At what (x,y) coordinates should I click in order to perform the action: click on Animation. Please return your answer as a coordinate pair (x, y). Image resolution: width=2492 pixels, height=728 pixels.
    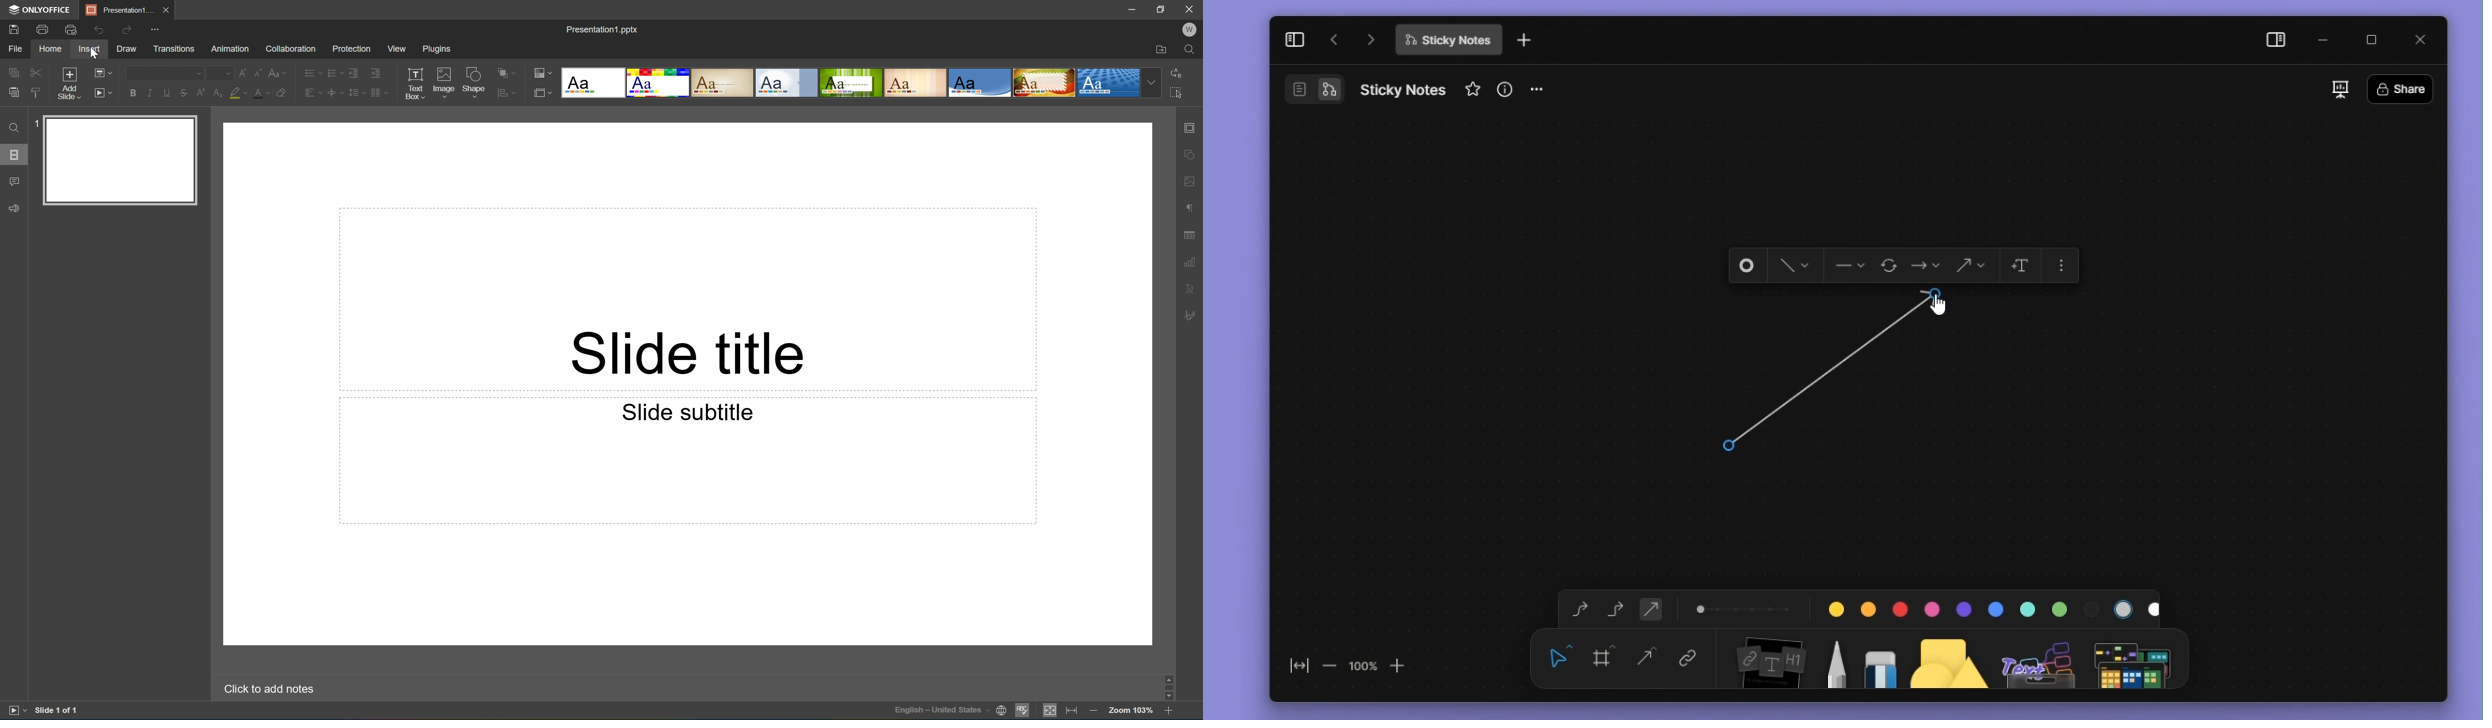
    Looking at the image, I should click on (230, 49).